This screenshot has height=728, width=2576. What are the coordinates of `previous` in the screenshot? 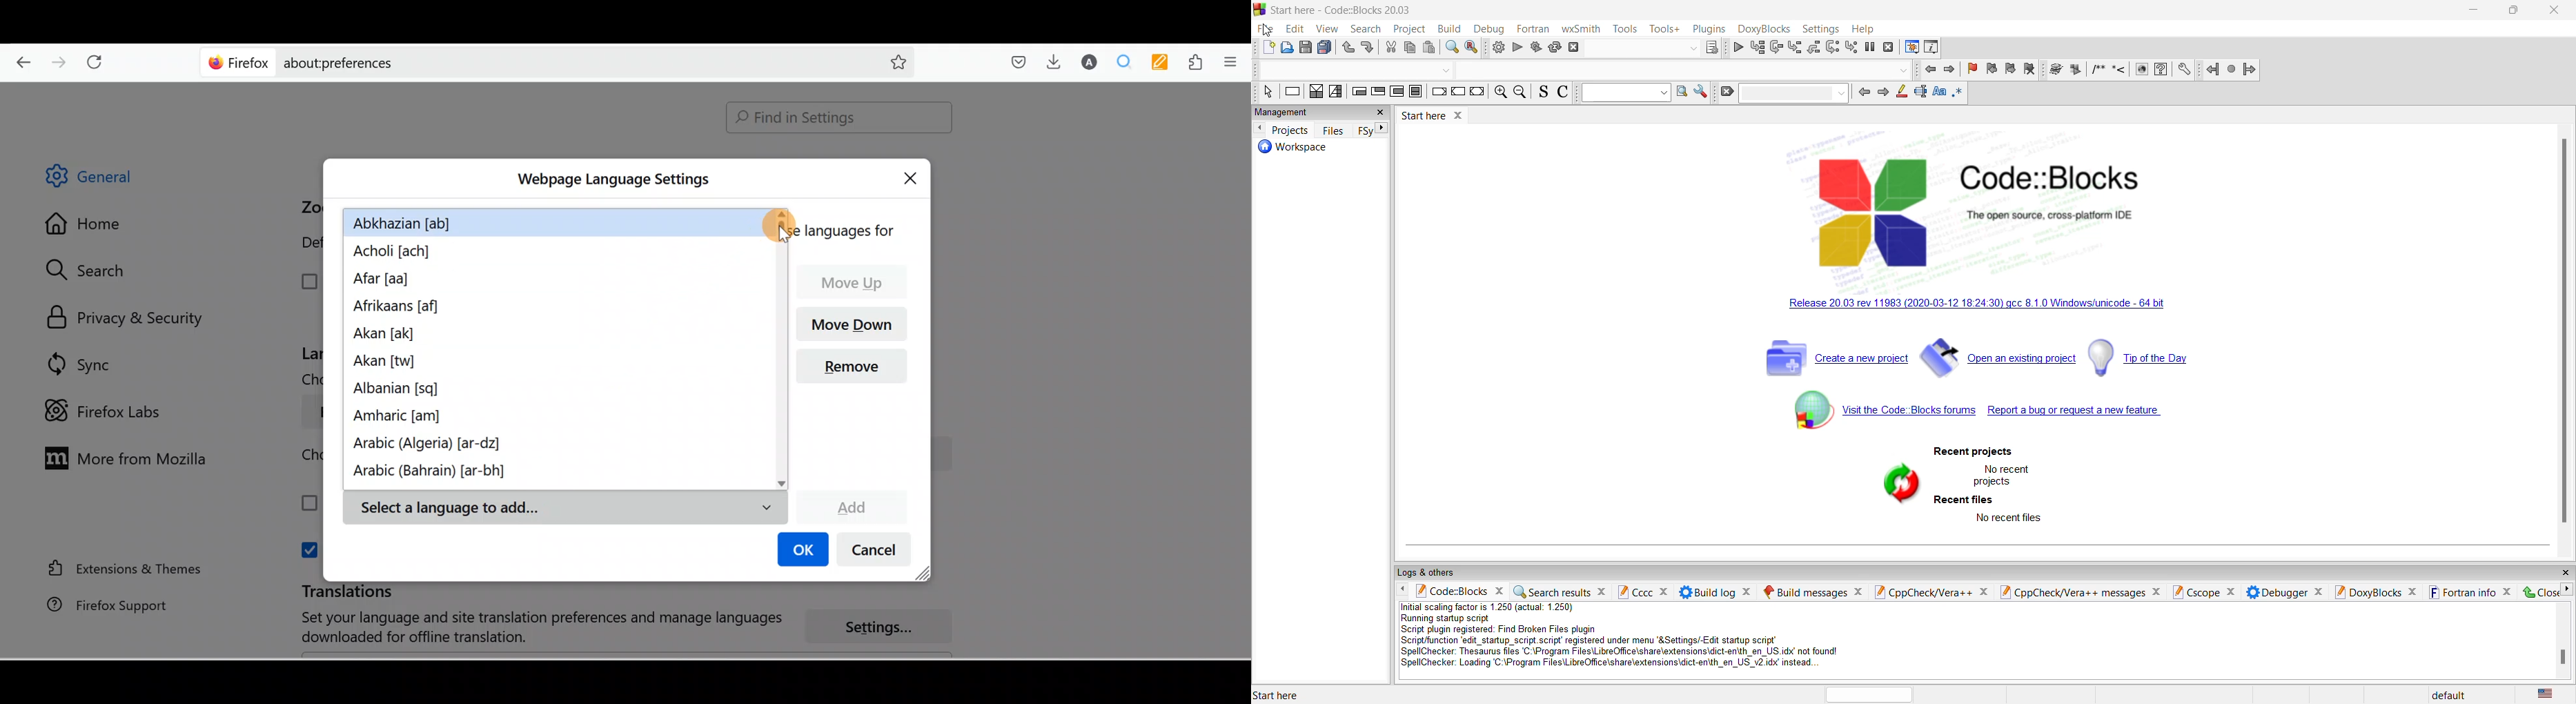 It's located at (1862, 92).